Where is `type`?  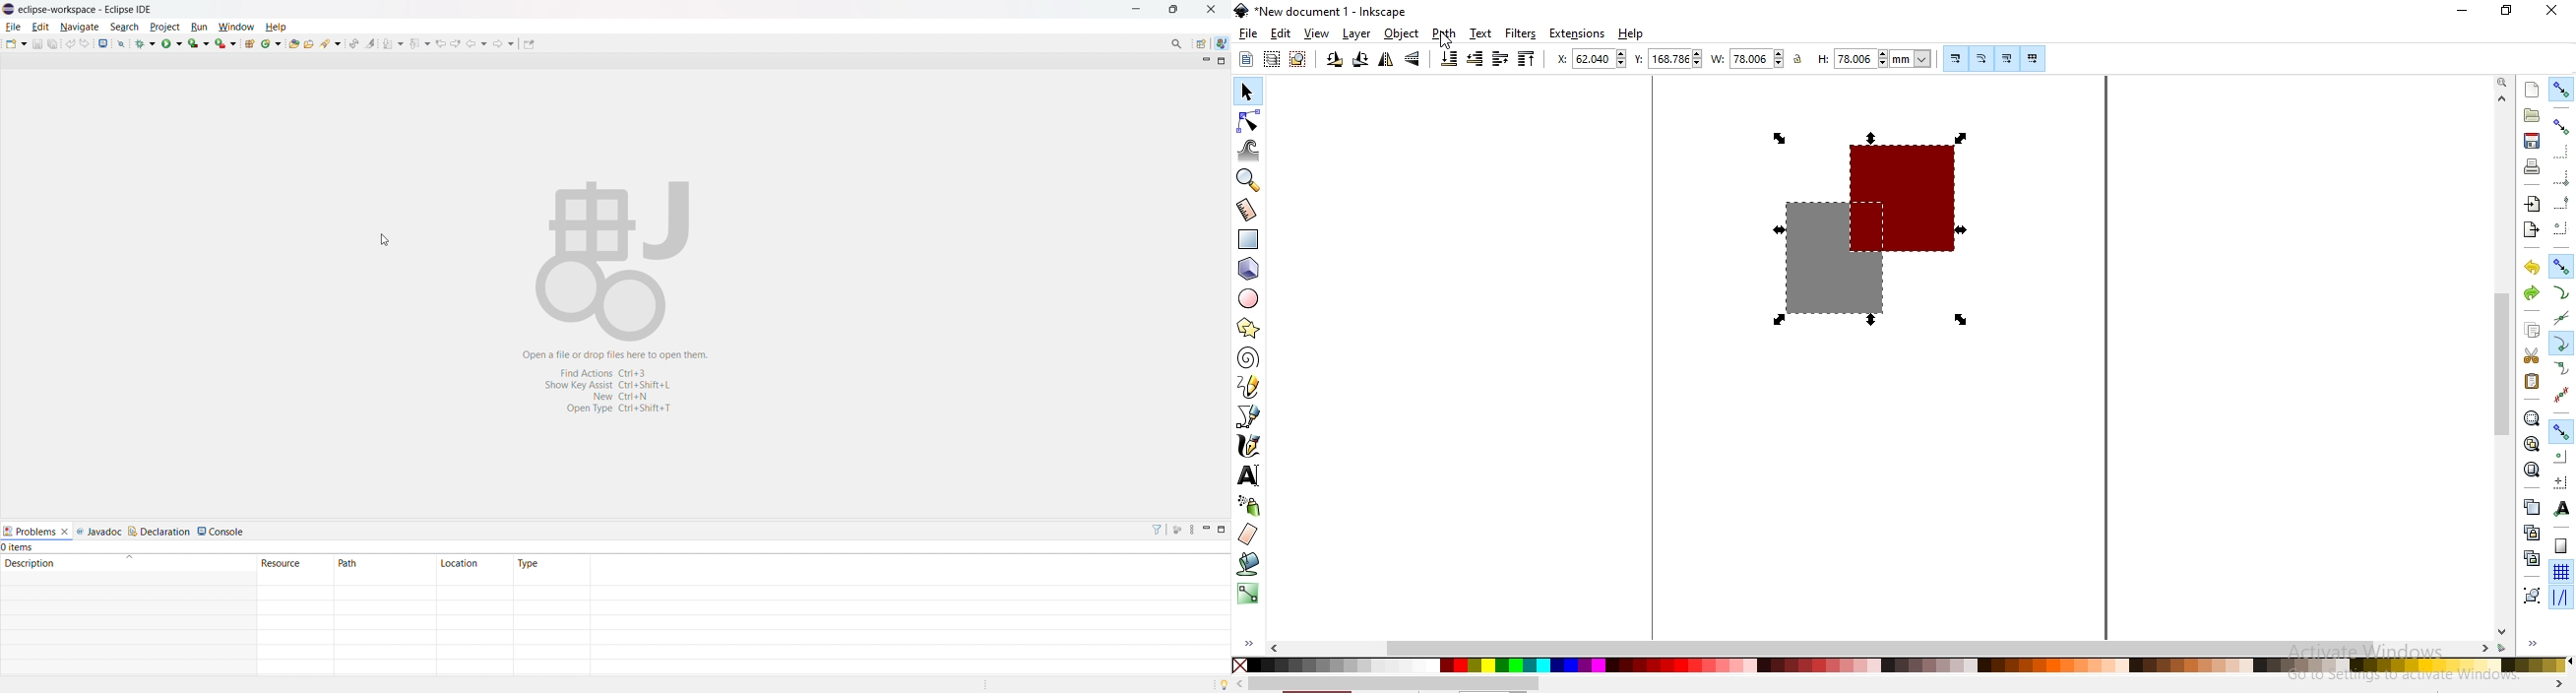 type is located at coordinates (551, 563).